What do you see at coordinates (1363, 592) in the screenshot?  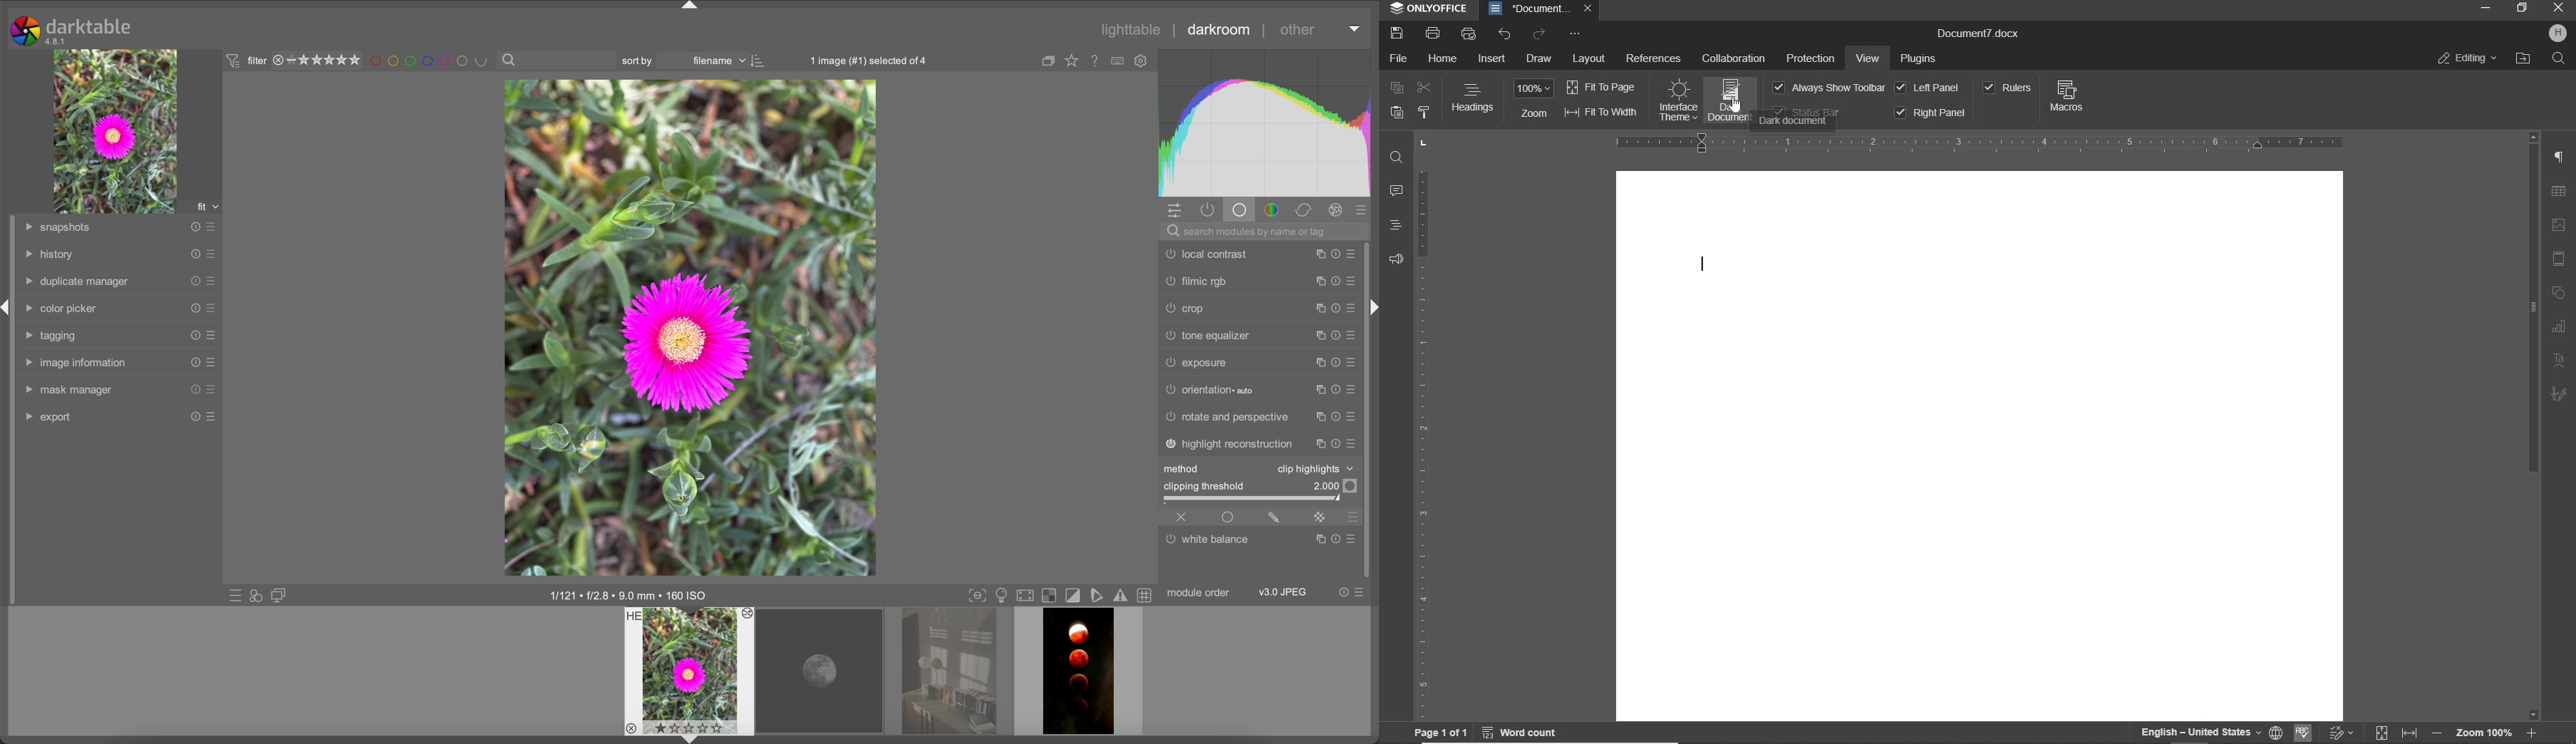 I see `presets` at bounding box center [1363, 592].